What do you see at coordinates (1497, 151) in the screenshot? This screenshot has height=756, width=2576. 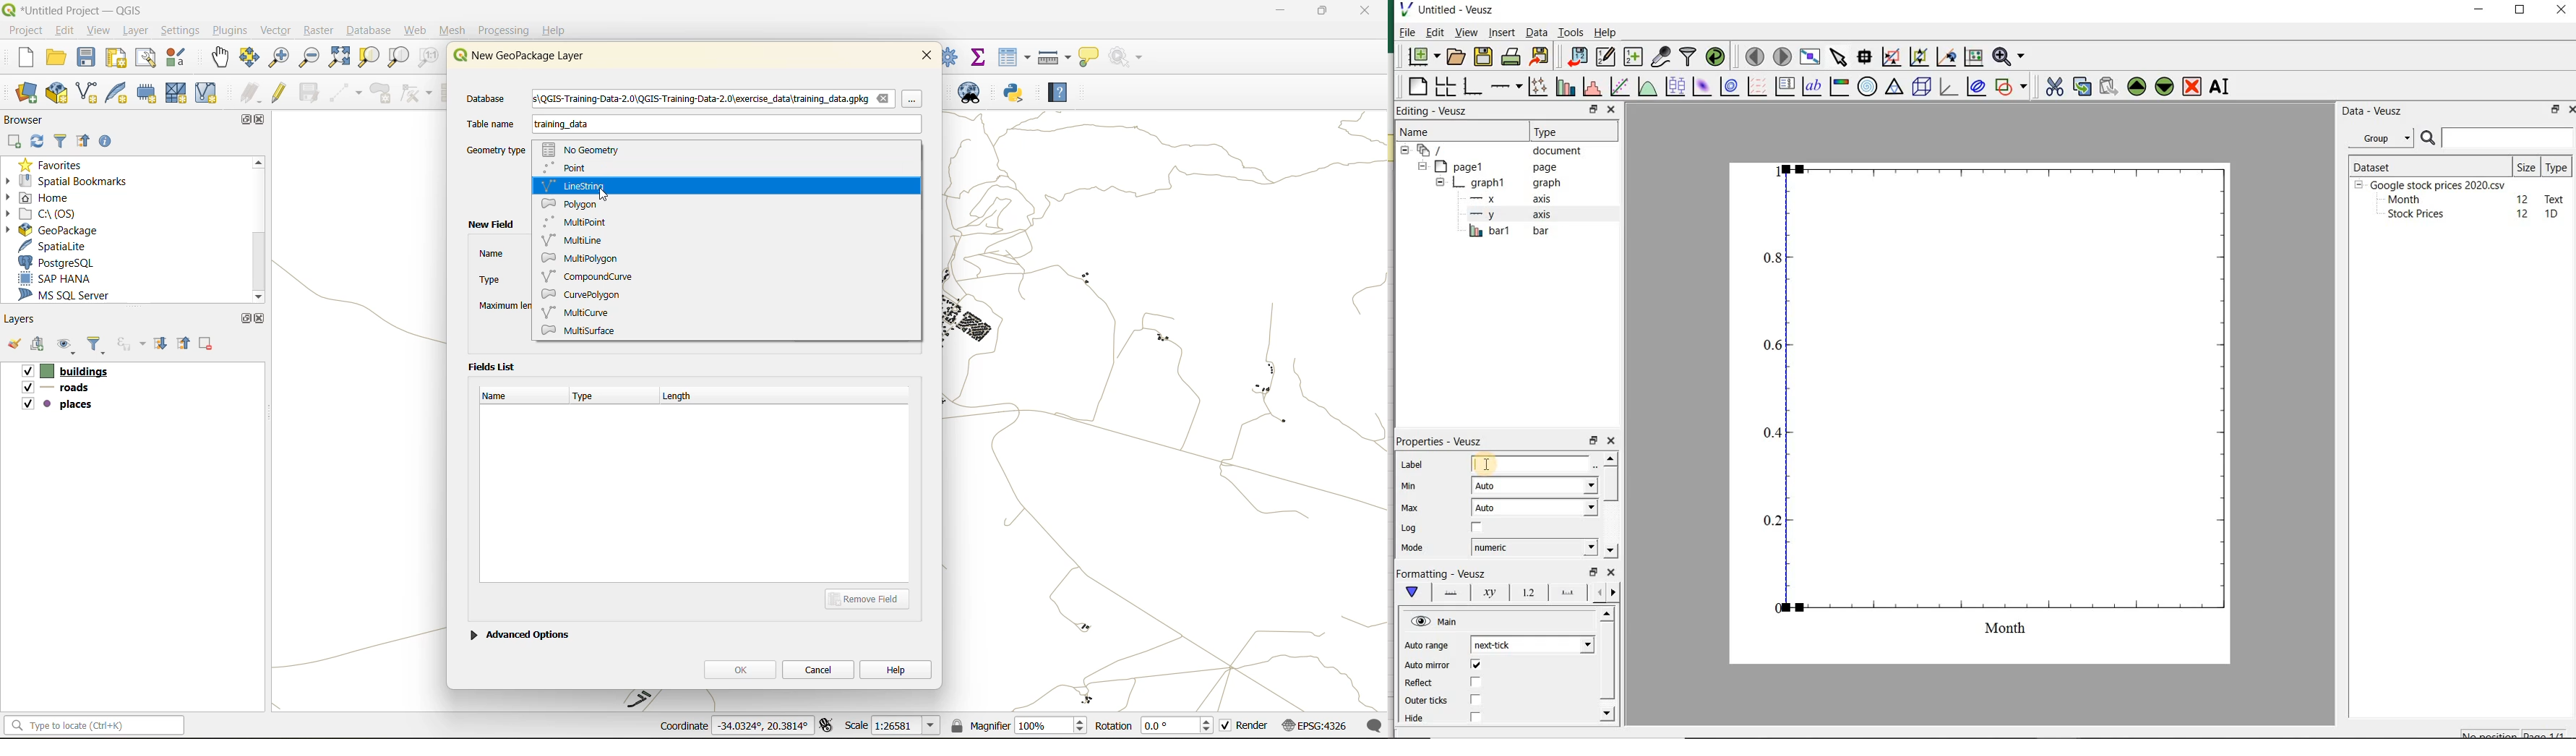 I see `document` at bounding box center [1497, 151].